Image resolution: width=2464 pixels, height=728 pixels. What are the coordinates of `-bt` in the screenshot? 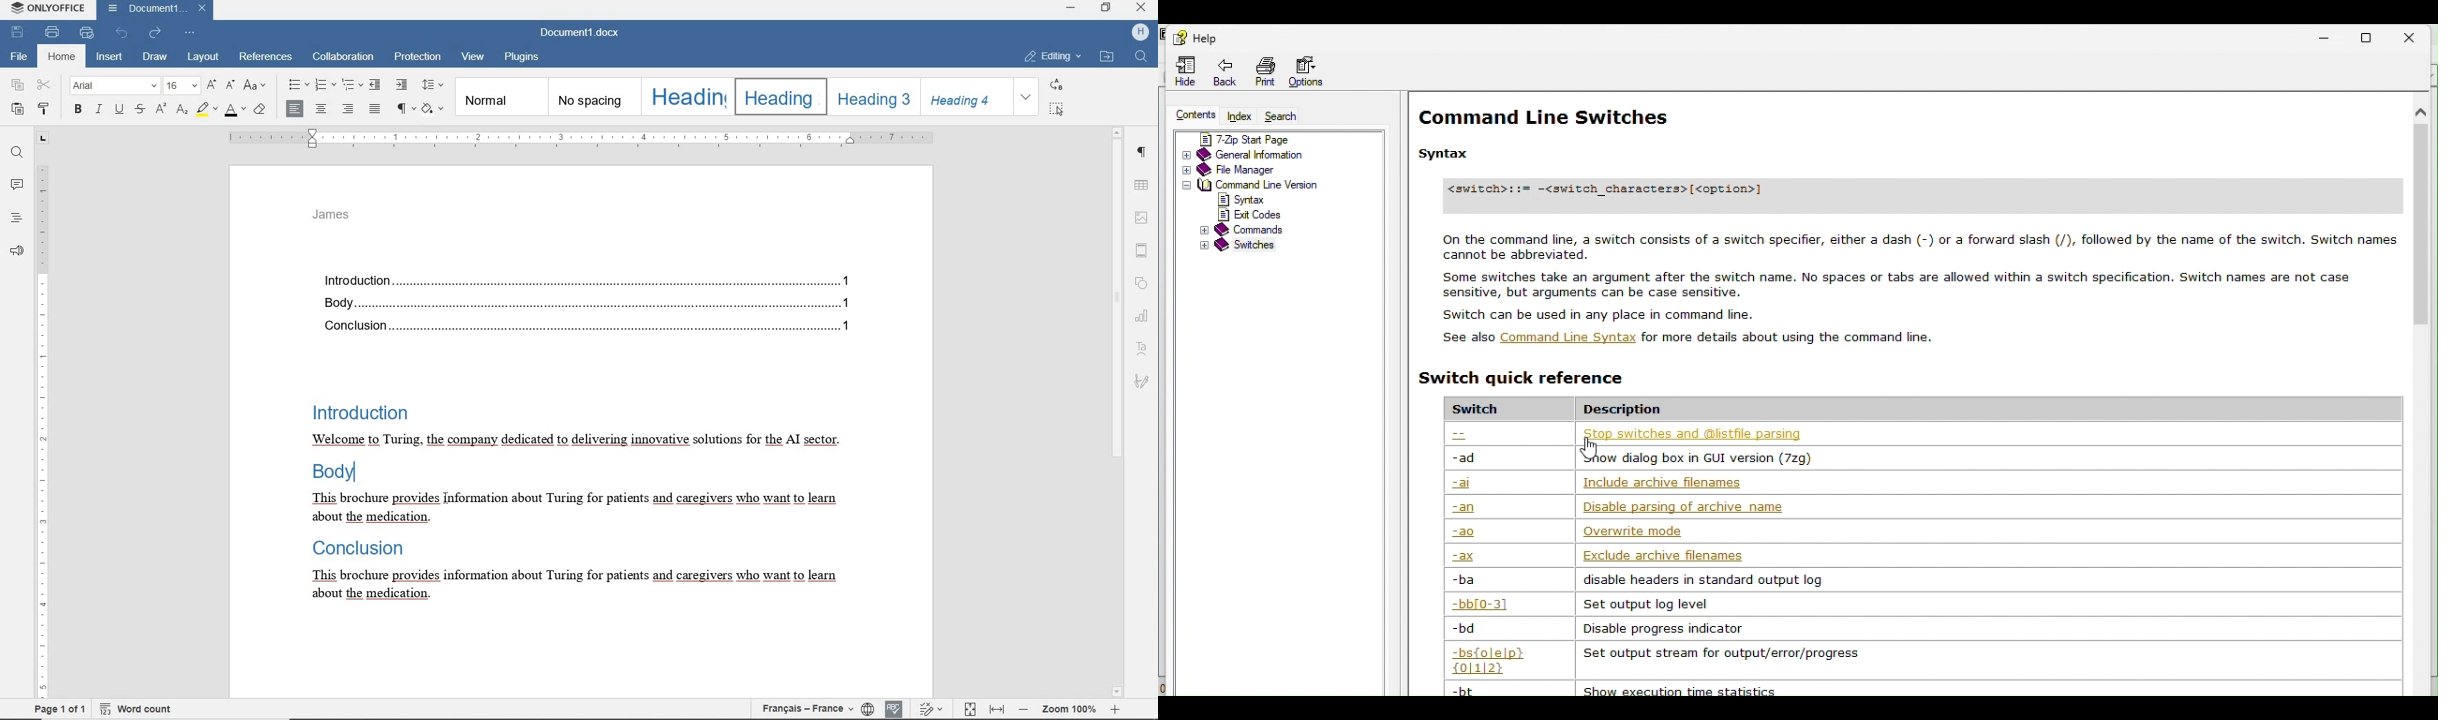 It's located at (1465, 690).